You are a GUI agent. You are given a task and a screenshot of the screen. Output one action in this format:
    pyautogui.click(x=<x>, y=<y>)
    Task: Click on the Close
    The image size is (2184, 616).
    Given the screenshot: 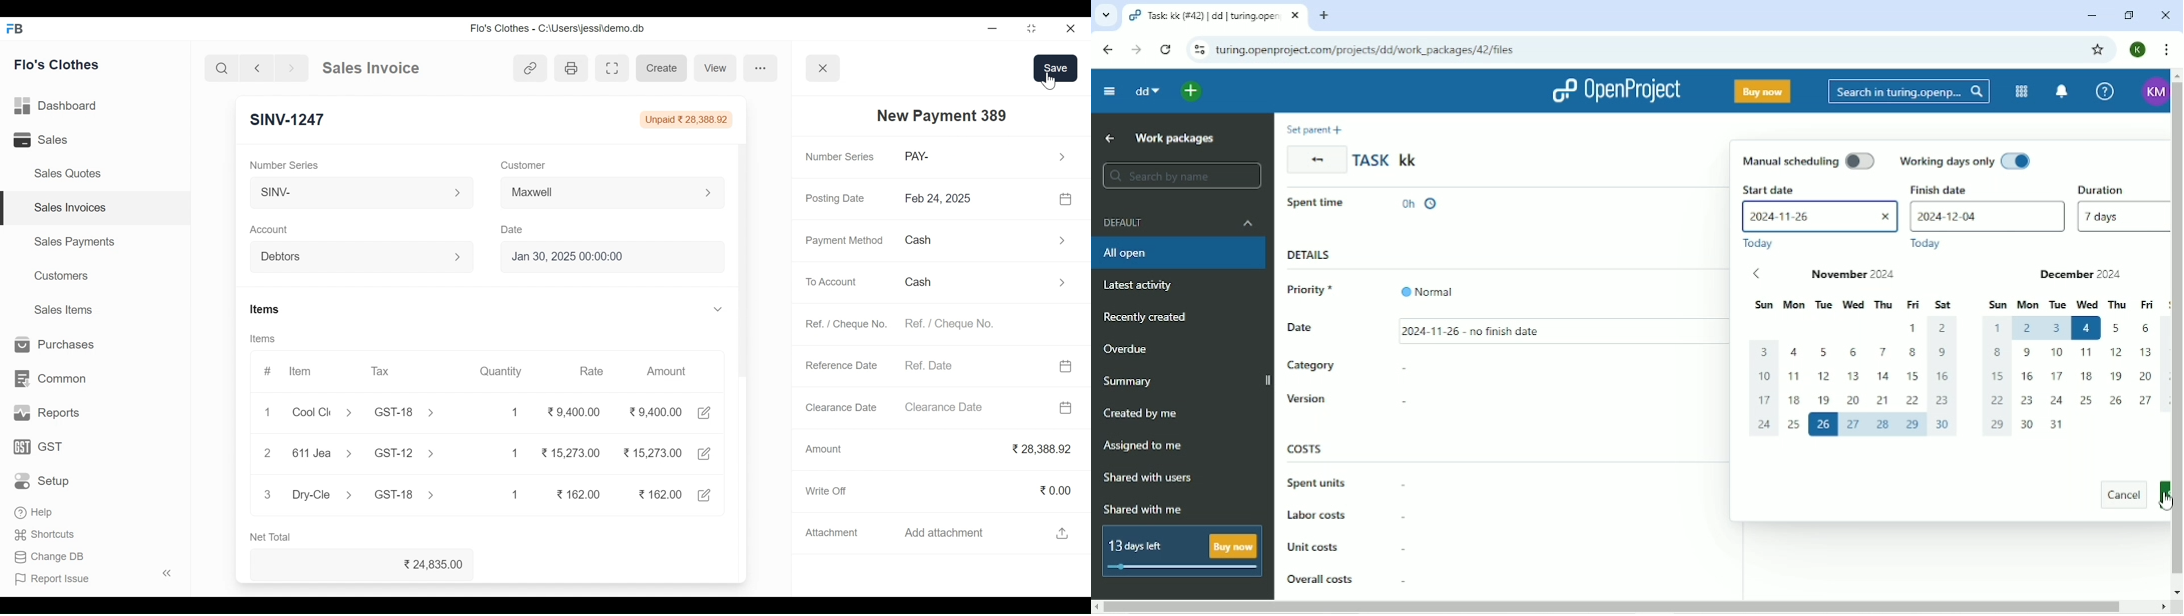 What is the action you would take?
    pyautogui.click(x=1069, y=29)
    